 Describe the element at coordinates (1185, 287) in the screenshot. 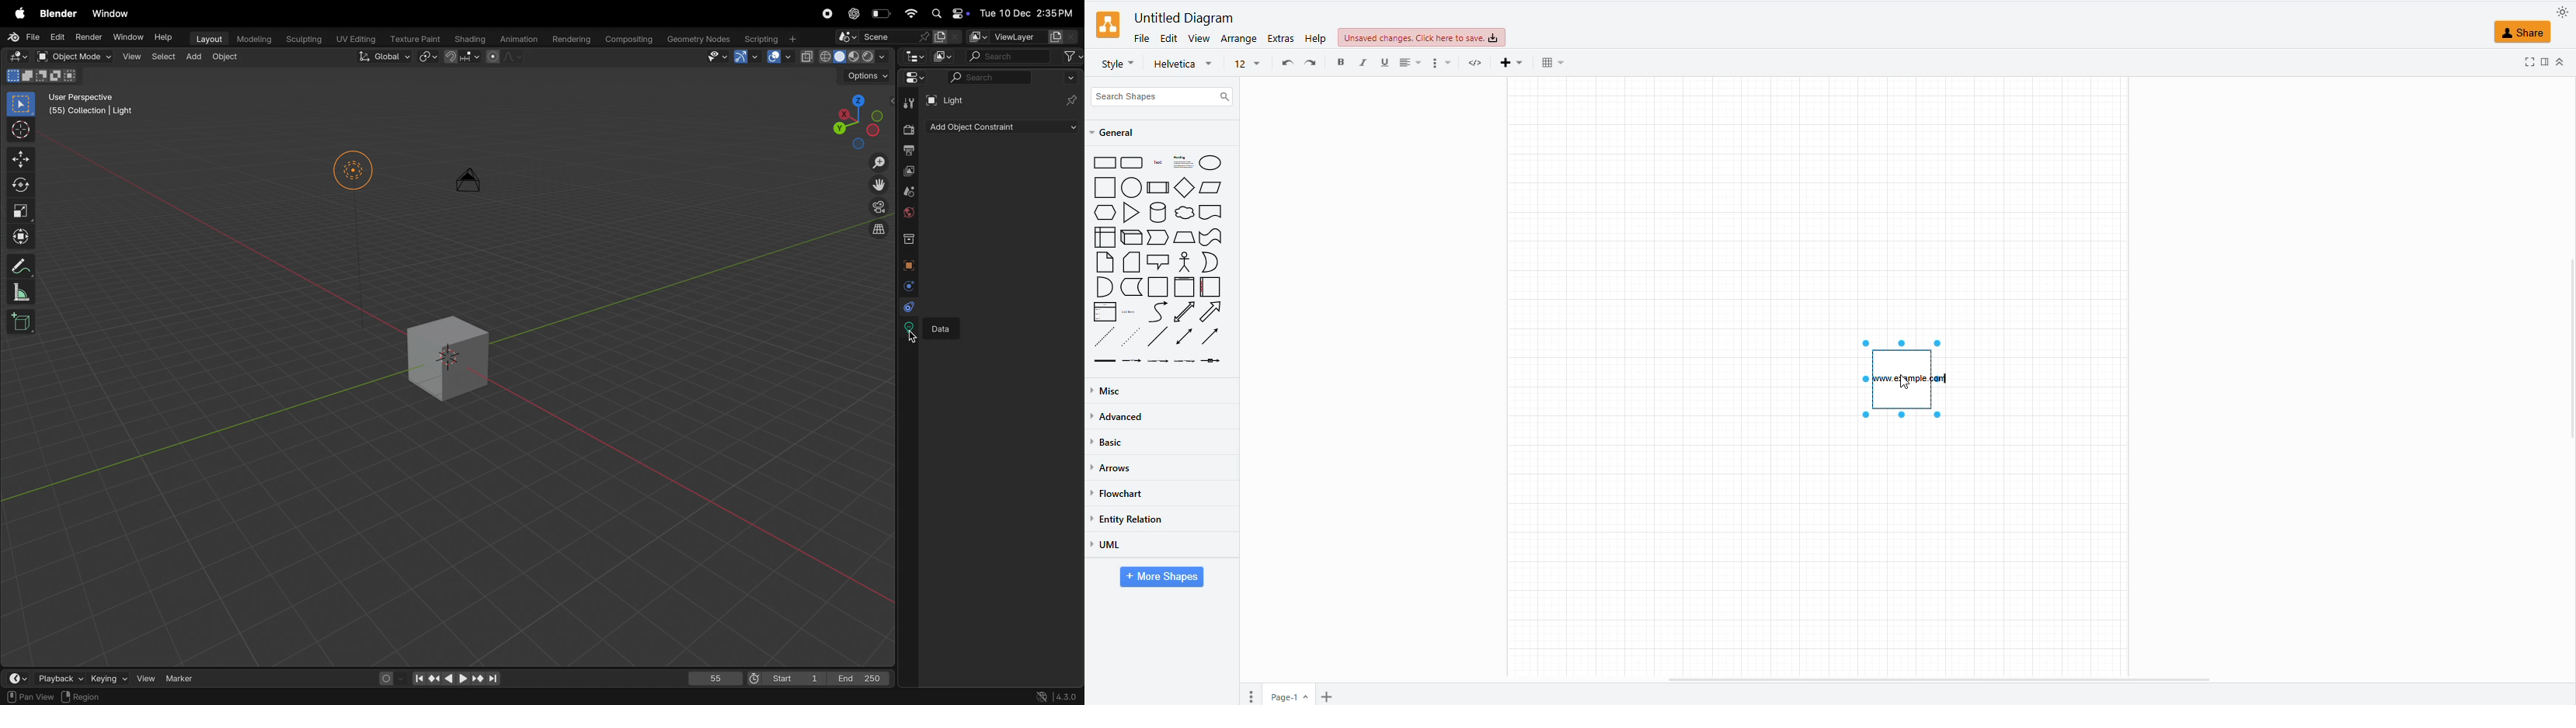

I see `vertical container` at that location.